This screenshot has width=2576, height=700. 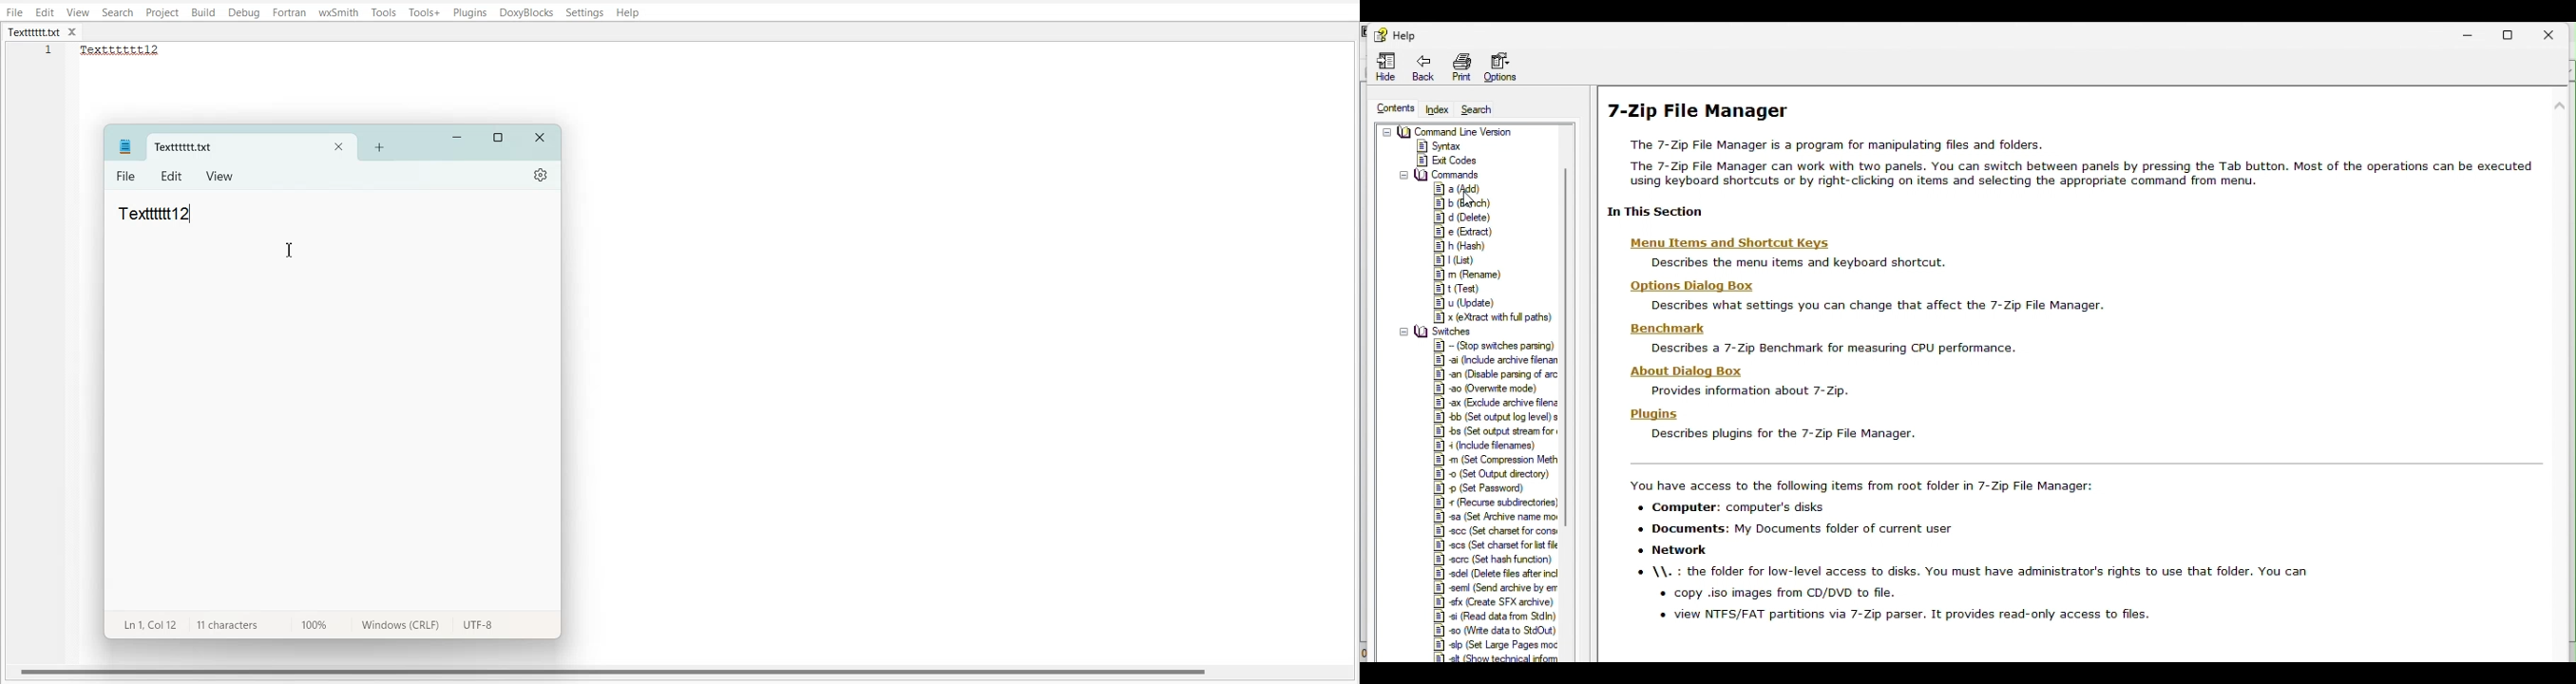 What do you see at coordinates (76, 33) in the screenshot?
I see `close` at bounding box center [76, 33].